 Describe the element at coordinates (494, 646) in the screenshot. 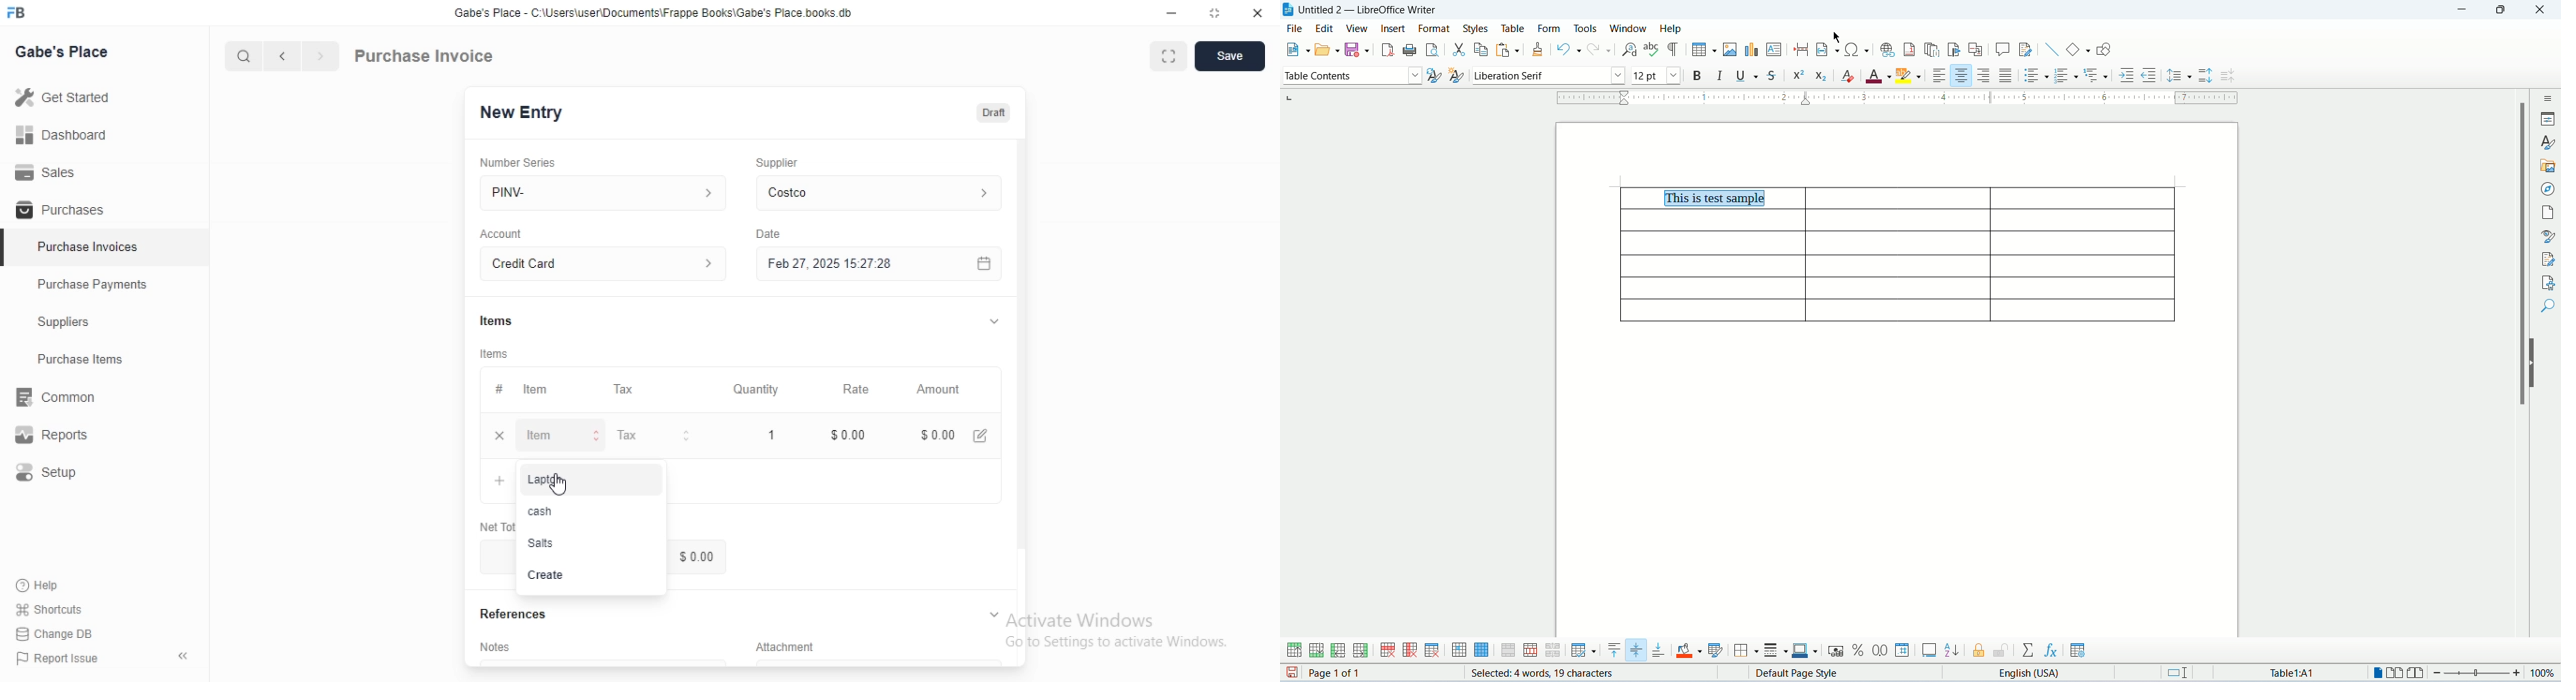

I see `Notes` at that location.